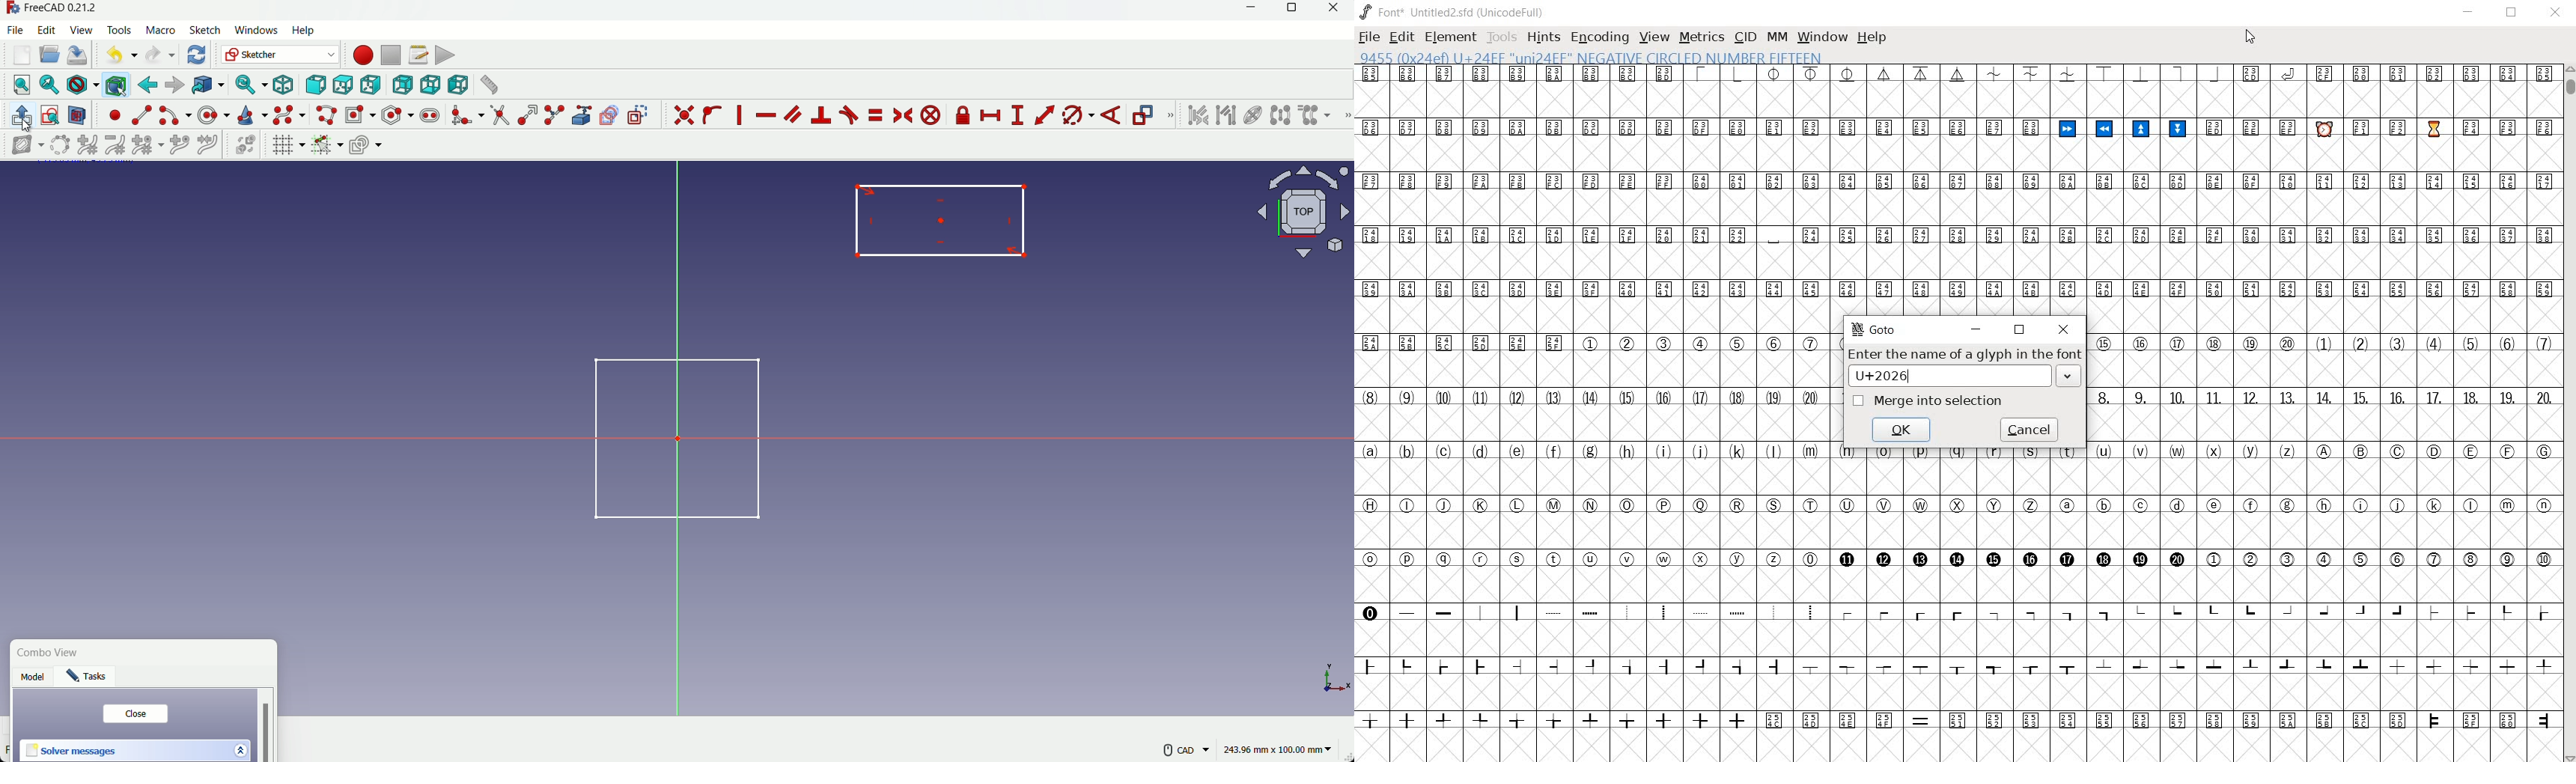  What do you see at coordinates (115, 145) in the screenshot?
I see `decrease B spiline degree` at bounding box center [115, 145].